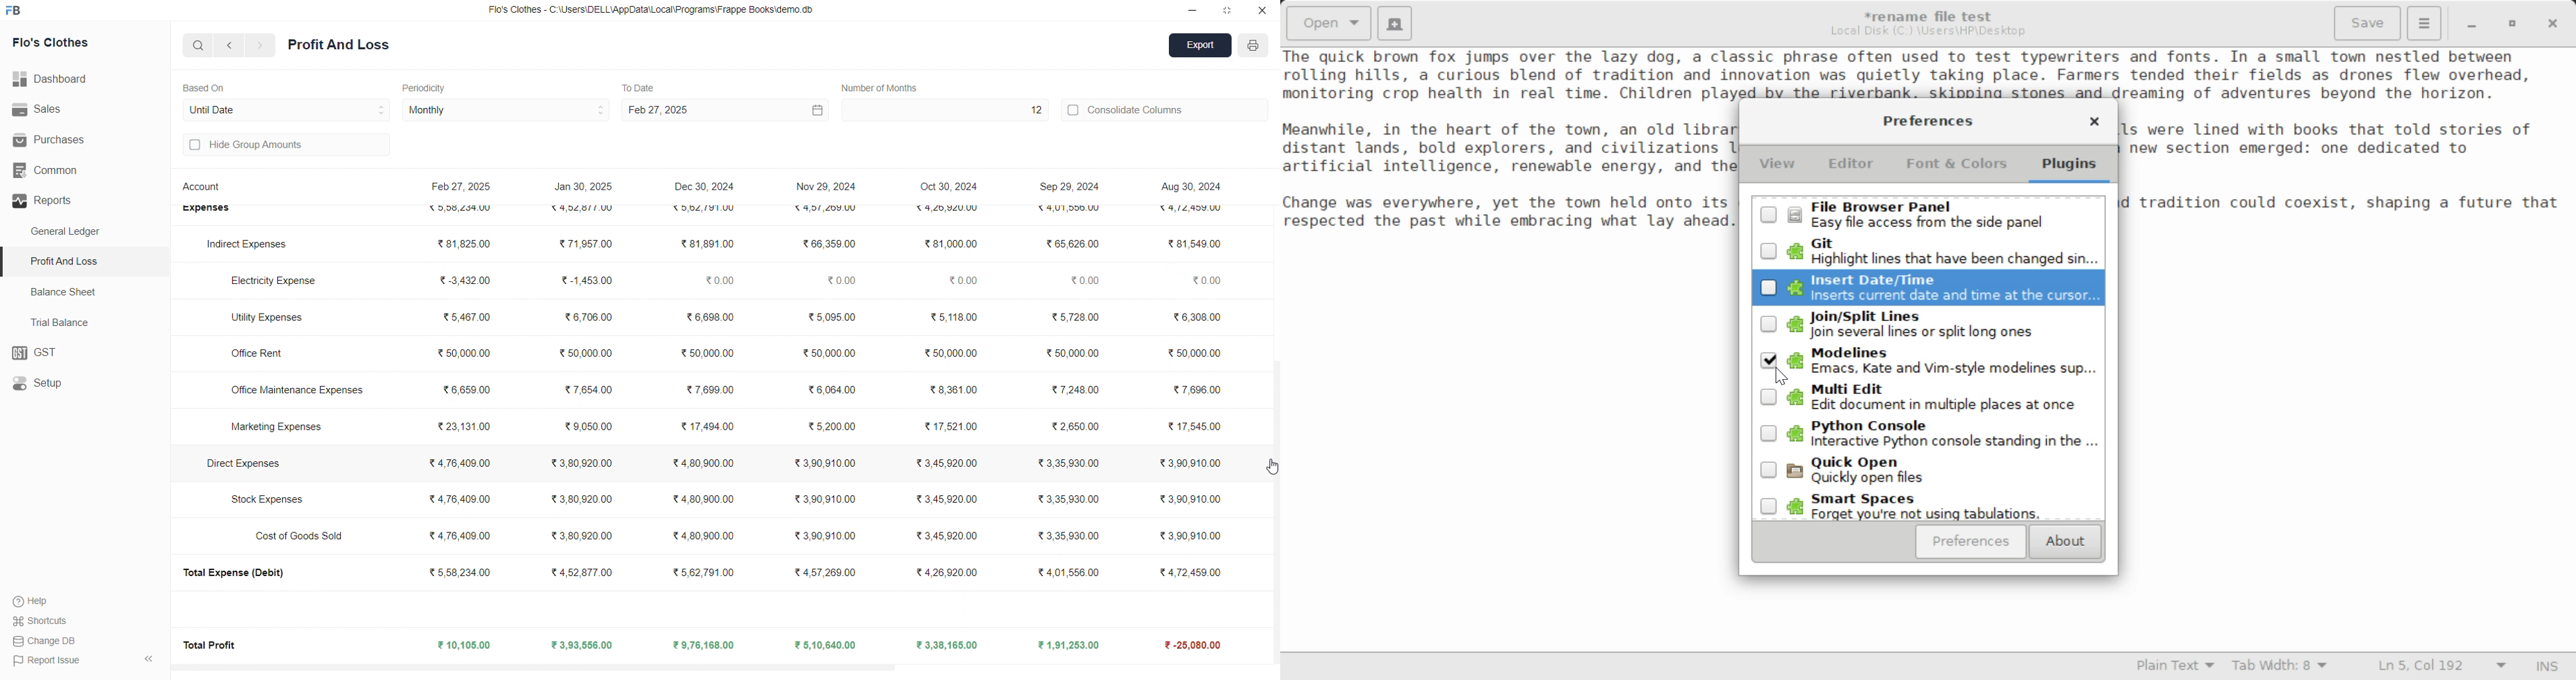 This screenshot has width=2576, height=700. I want to click on ₹ 71,957.00, so click(586, 245).